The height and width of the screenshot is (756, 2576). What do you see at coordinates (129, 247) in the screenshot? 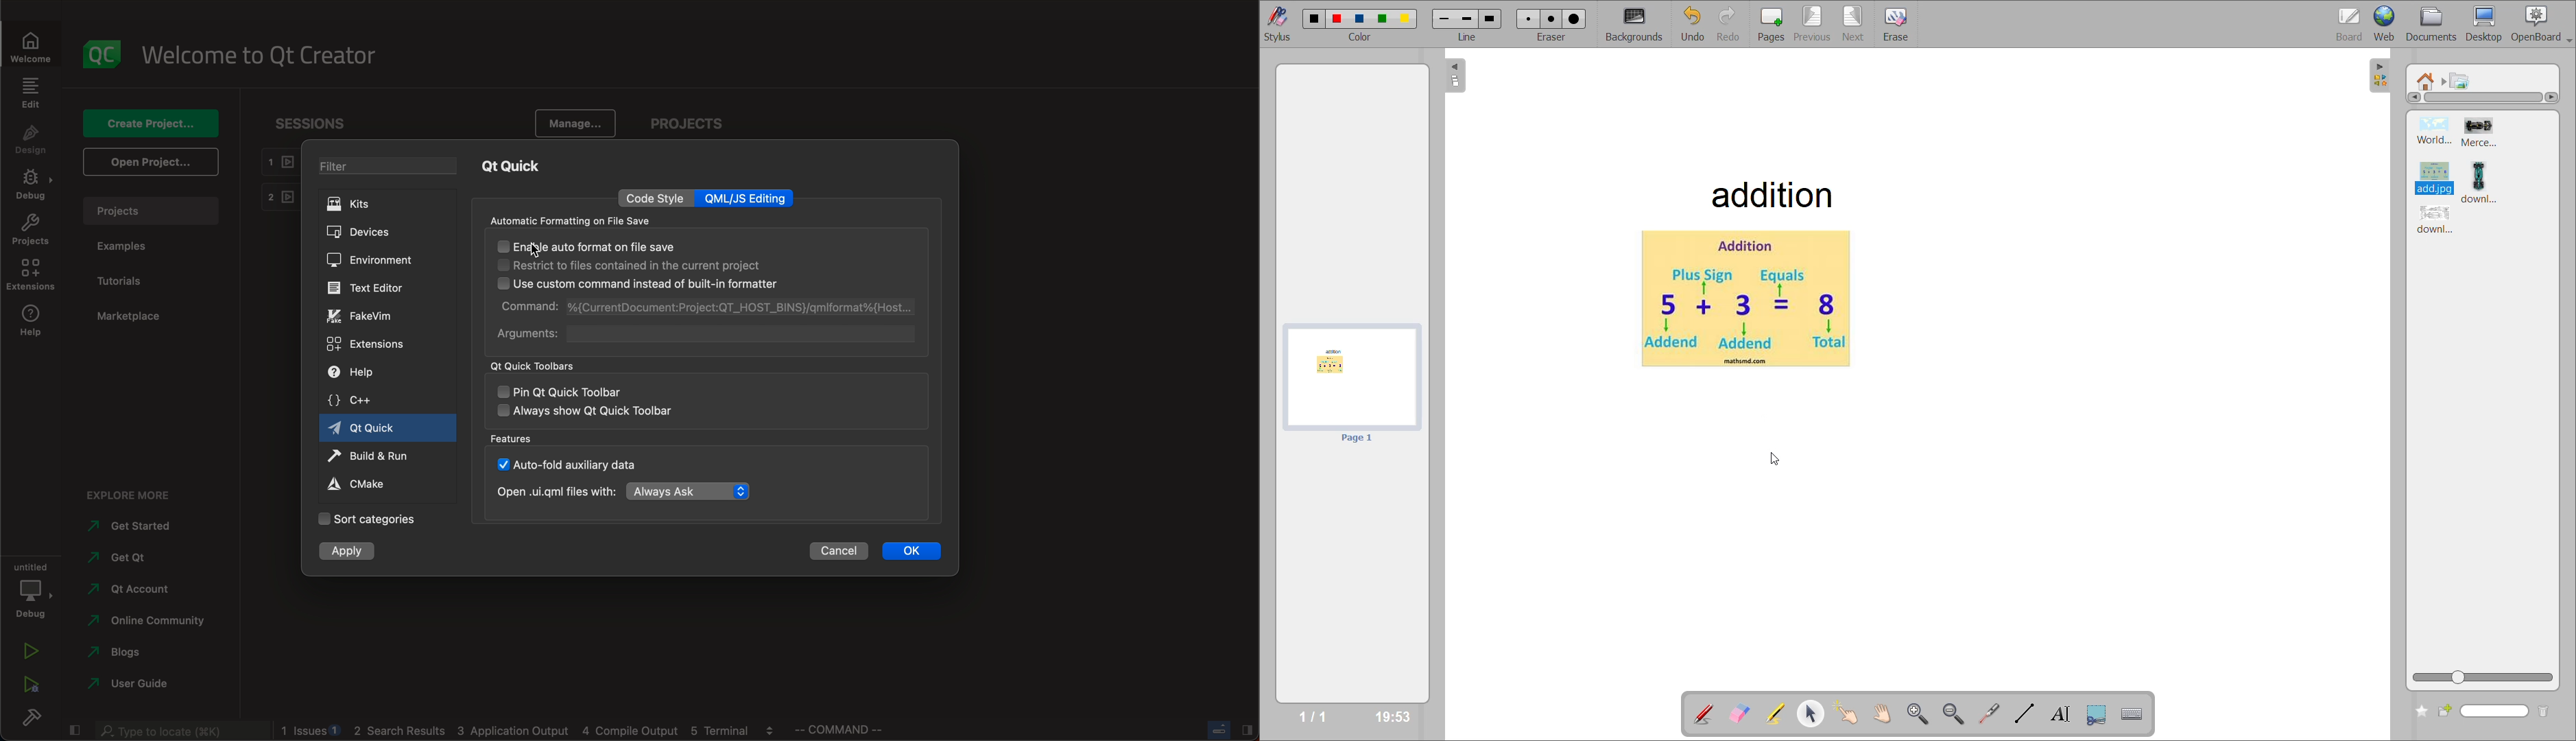
I see `examples` at bounding box center [129, 247].